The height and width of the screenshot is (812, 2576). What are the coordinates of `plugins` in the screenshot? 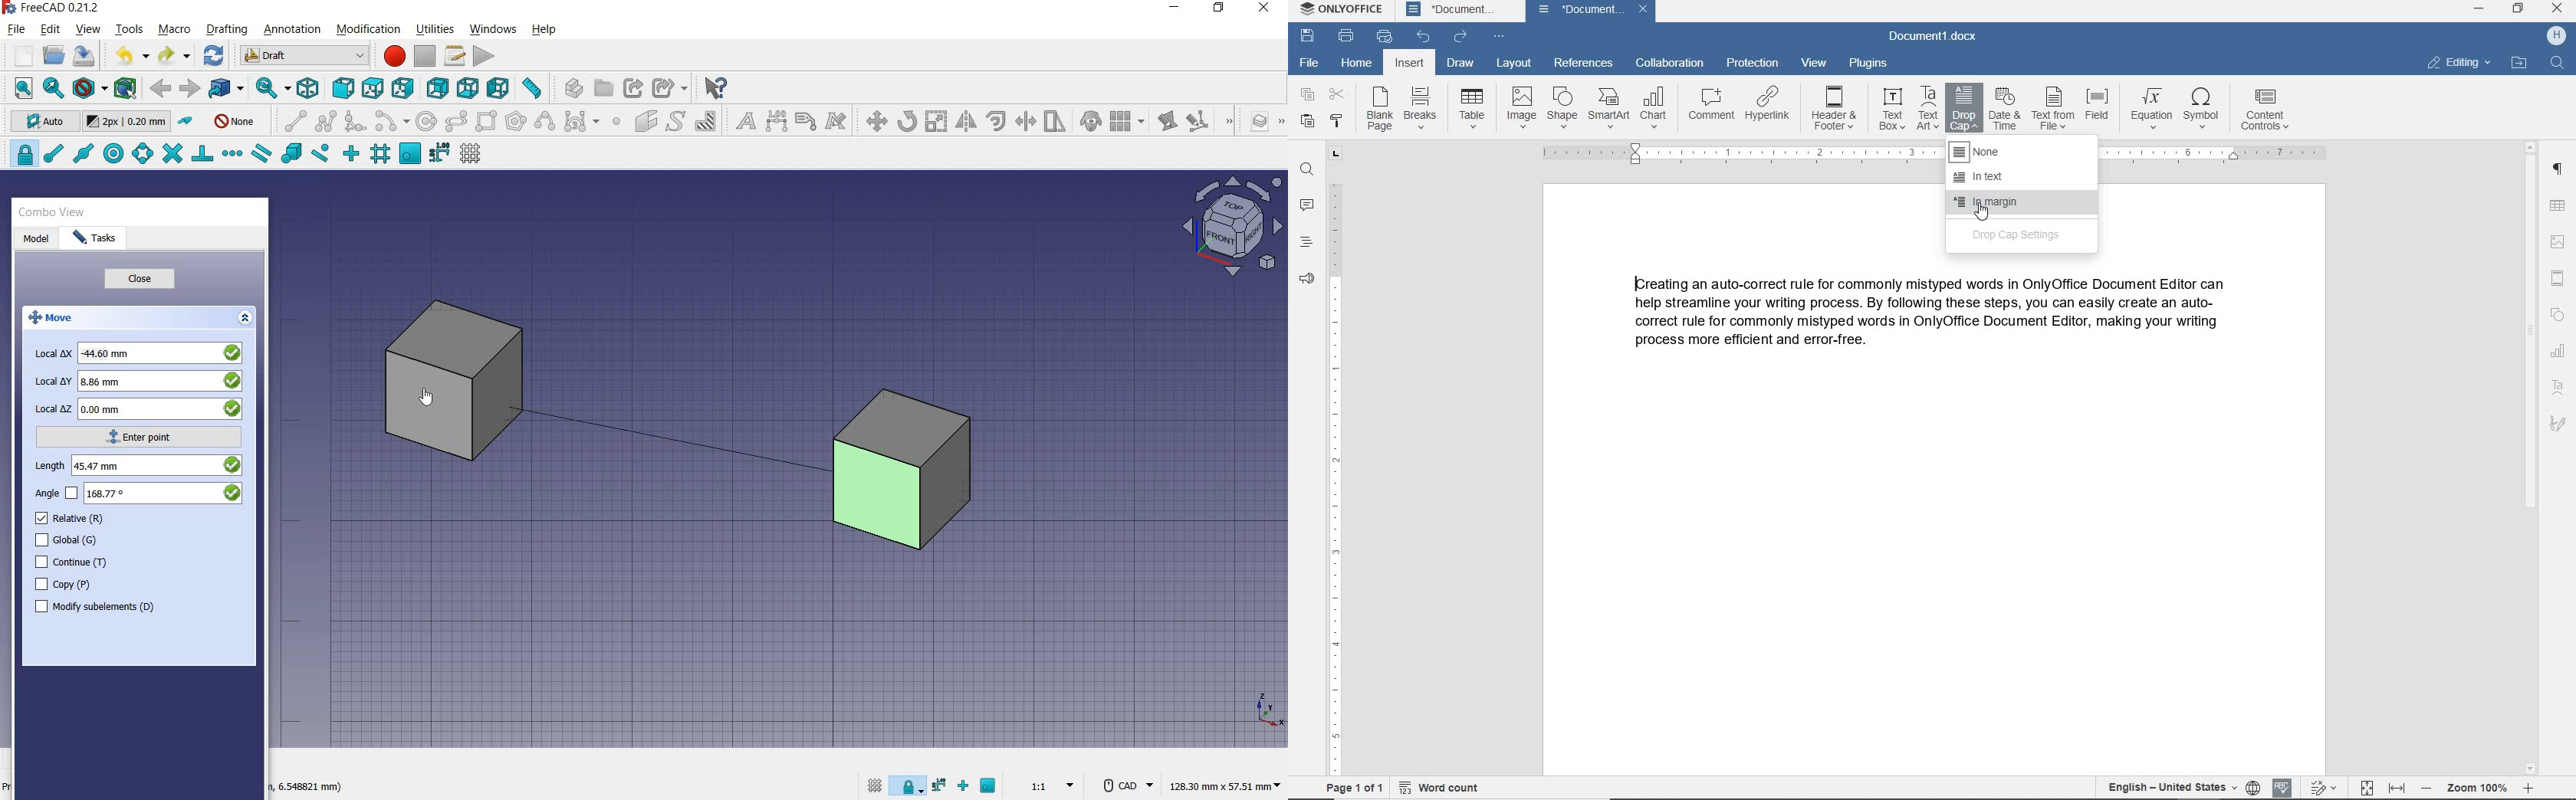 It's located at (1870, 64).